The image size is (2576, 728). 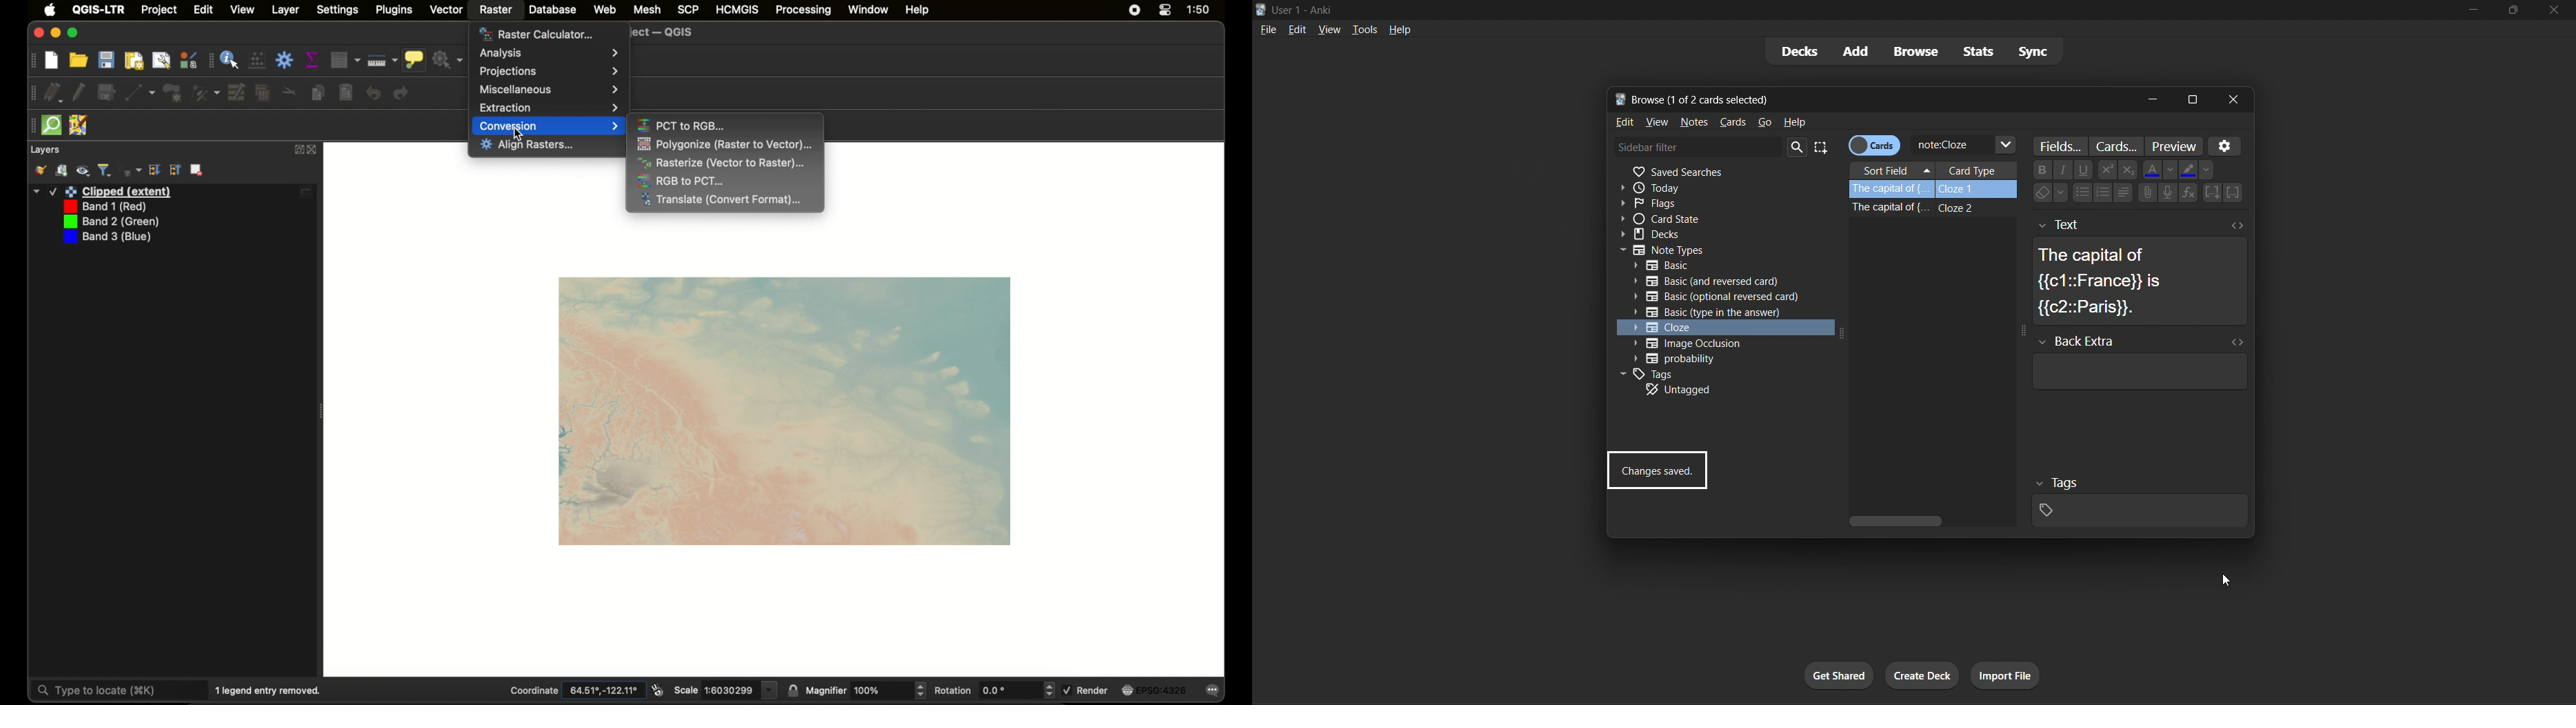 I want to click on card type column, so click(x=1977, y=170).